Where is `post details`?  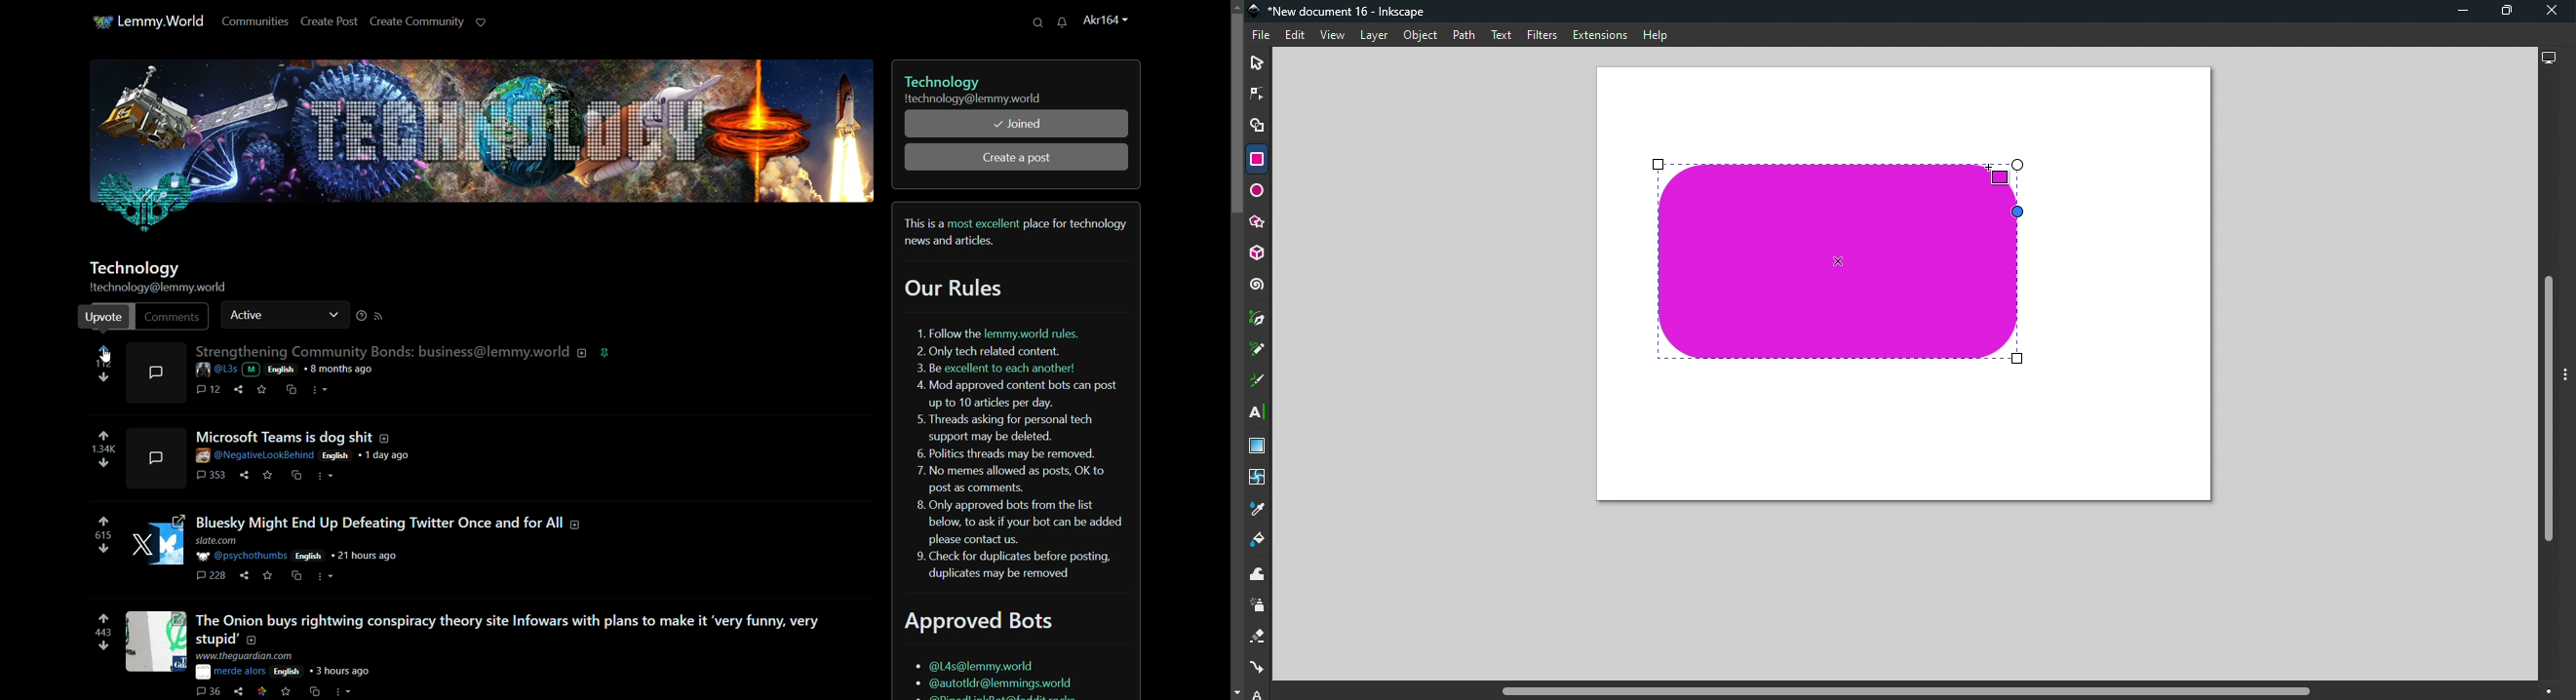 post details is located at coordinates (294, 663).